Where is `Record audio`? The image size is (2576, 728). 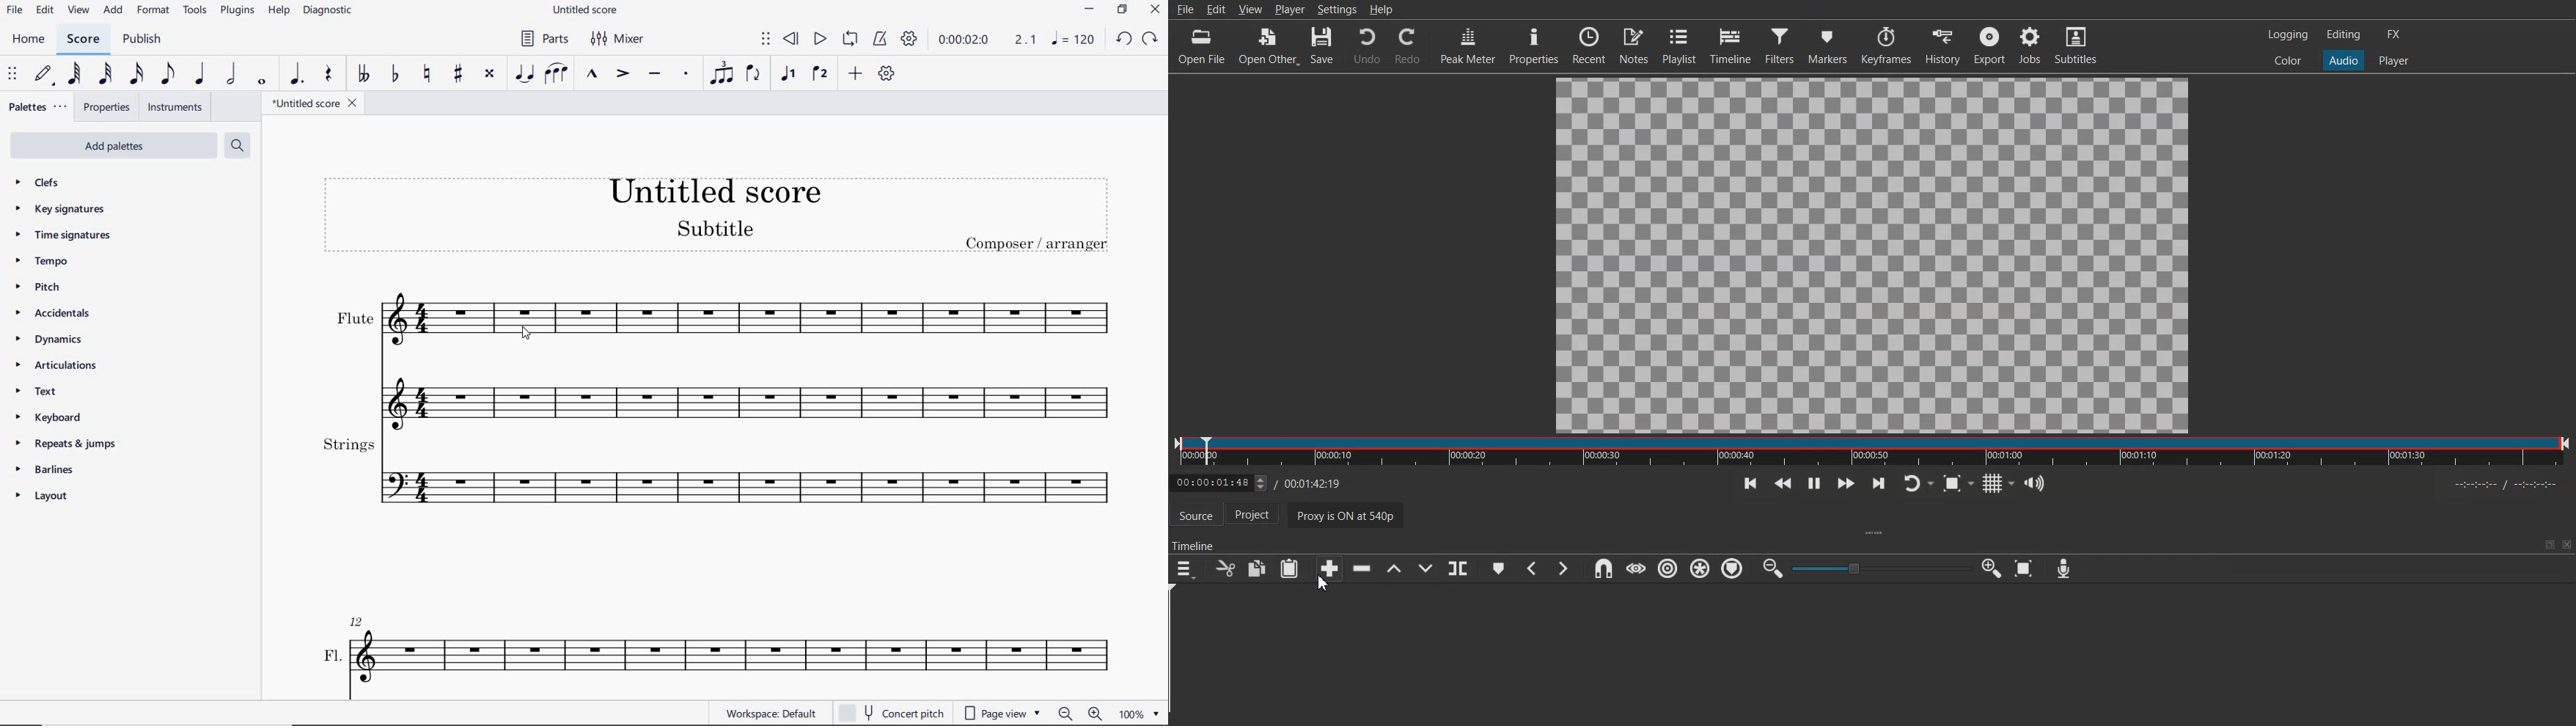
Record audio is located at coordinates (2063, 568).